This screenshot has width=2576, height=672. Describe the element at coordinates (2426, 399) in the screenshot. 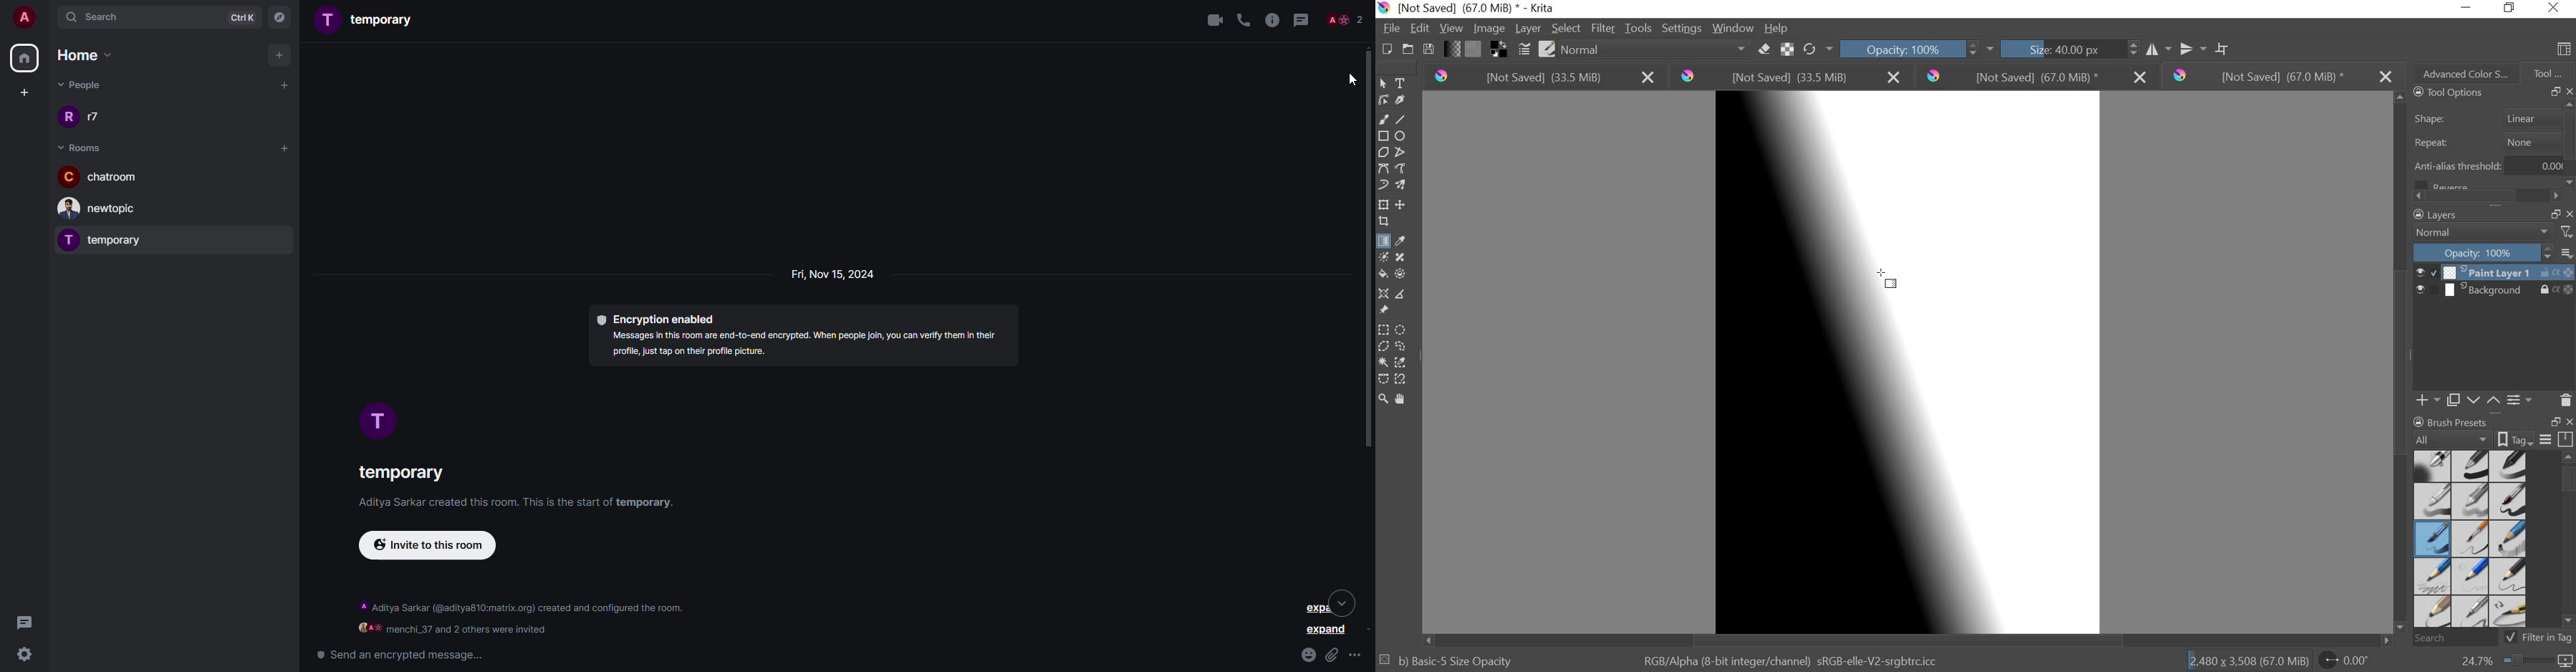

I see `ADD PAINT` at that location.